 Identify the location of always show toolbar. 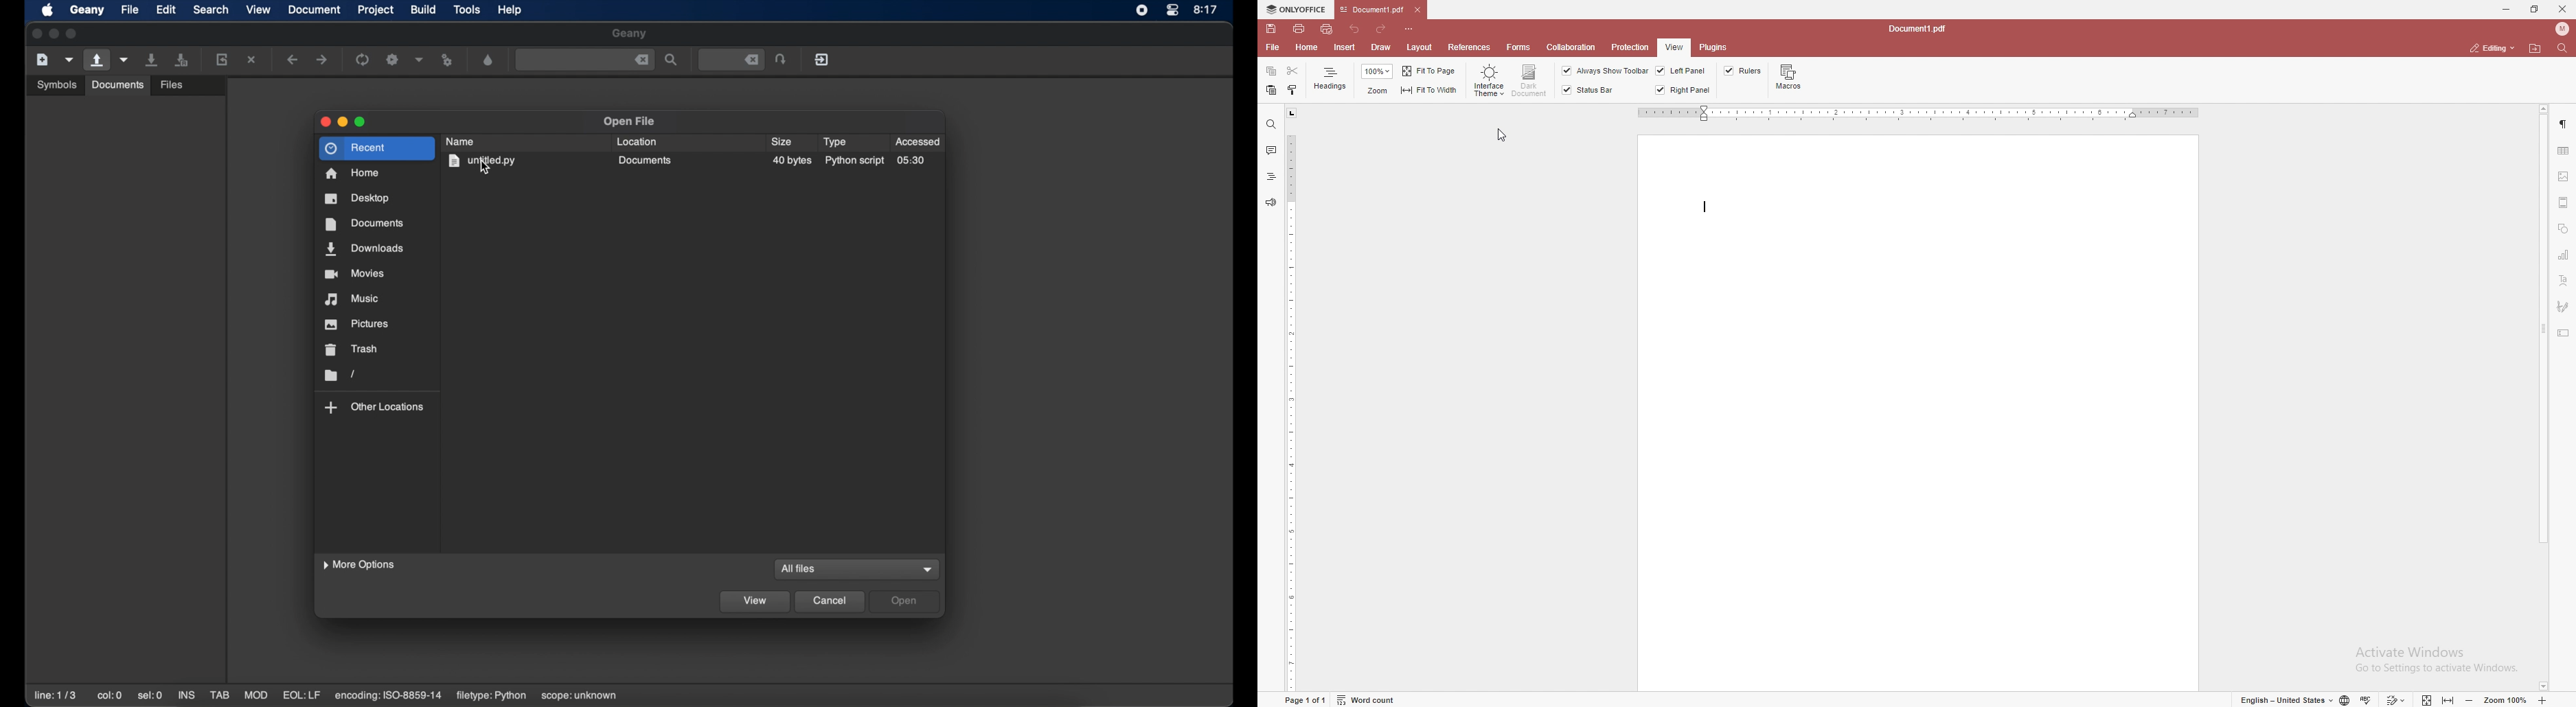
(1604, 71).